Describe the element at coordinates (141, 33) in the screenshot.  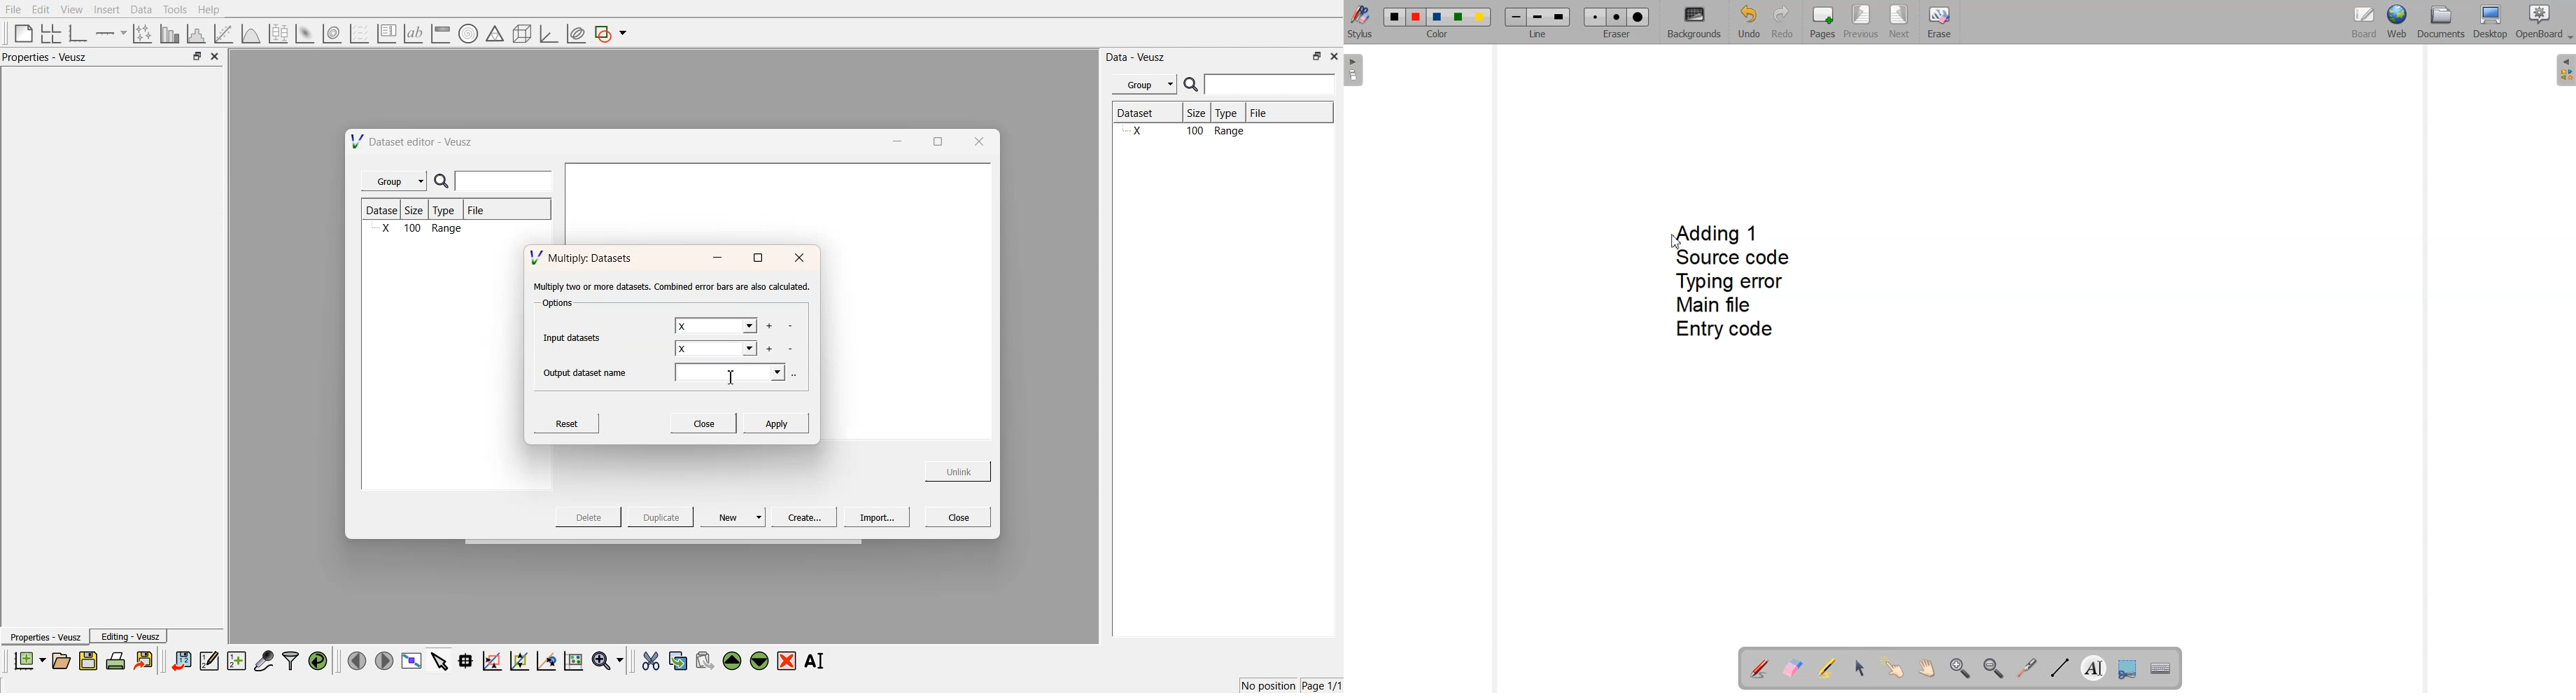
I see `plot points with non-orthogonal axes` at that location.